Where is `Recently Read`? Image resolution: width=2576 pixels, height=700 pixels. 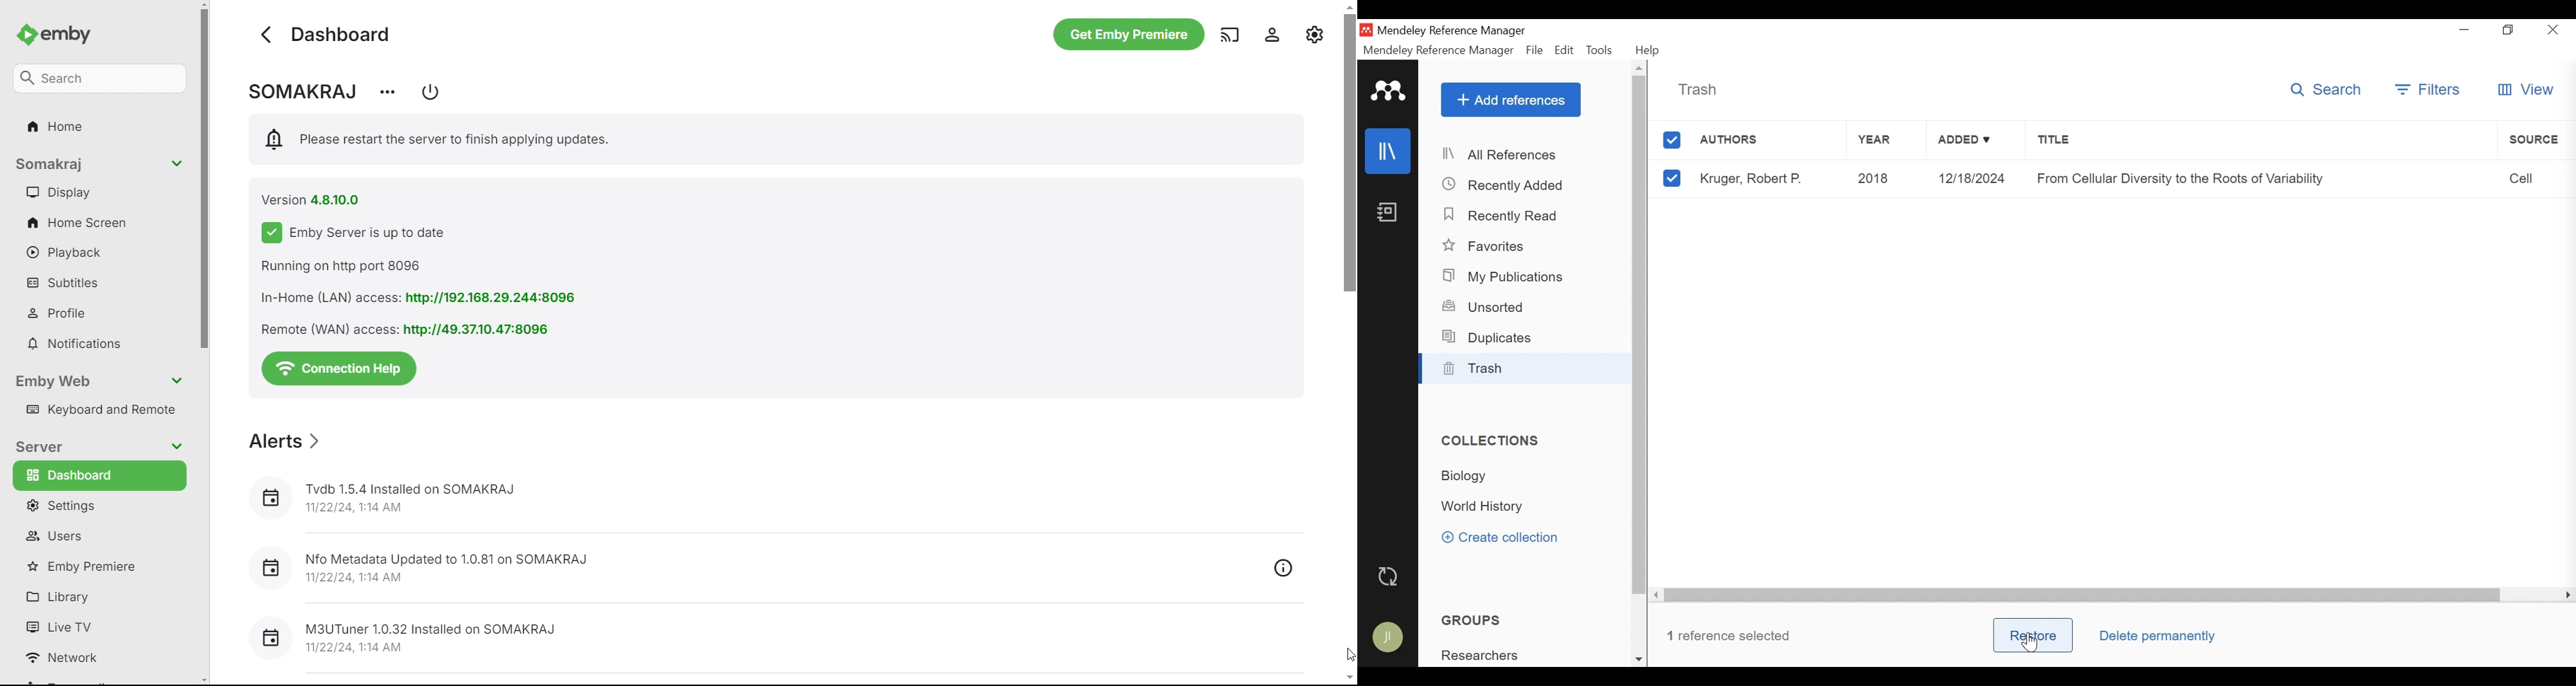
Recently Read is located at coordinates (1501, 216).